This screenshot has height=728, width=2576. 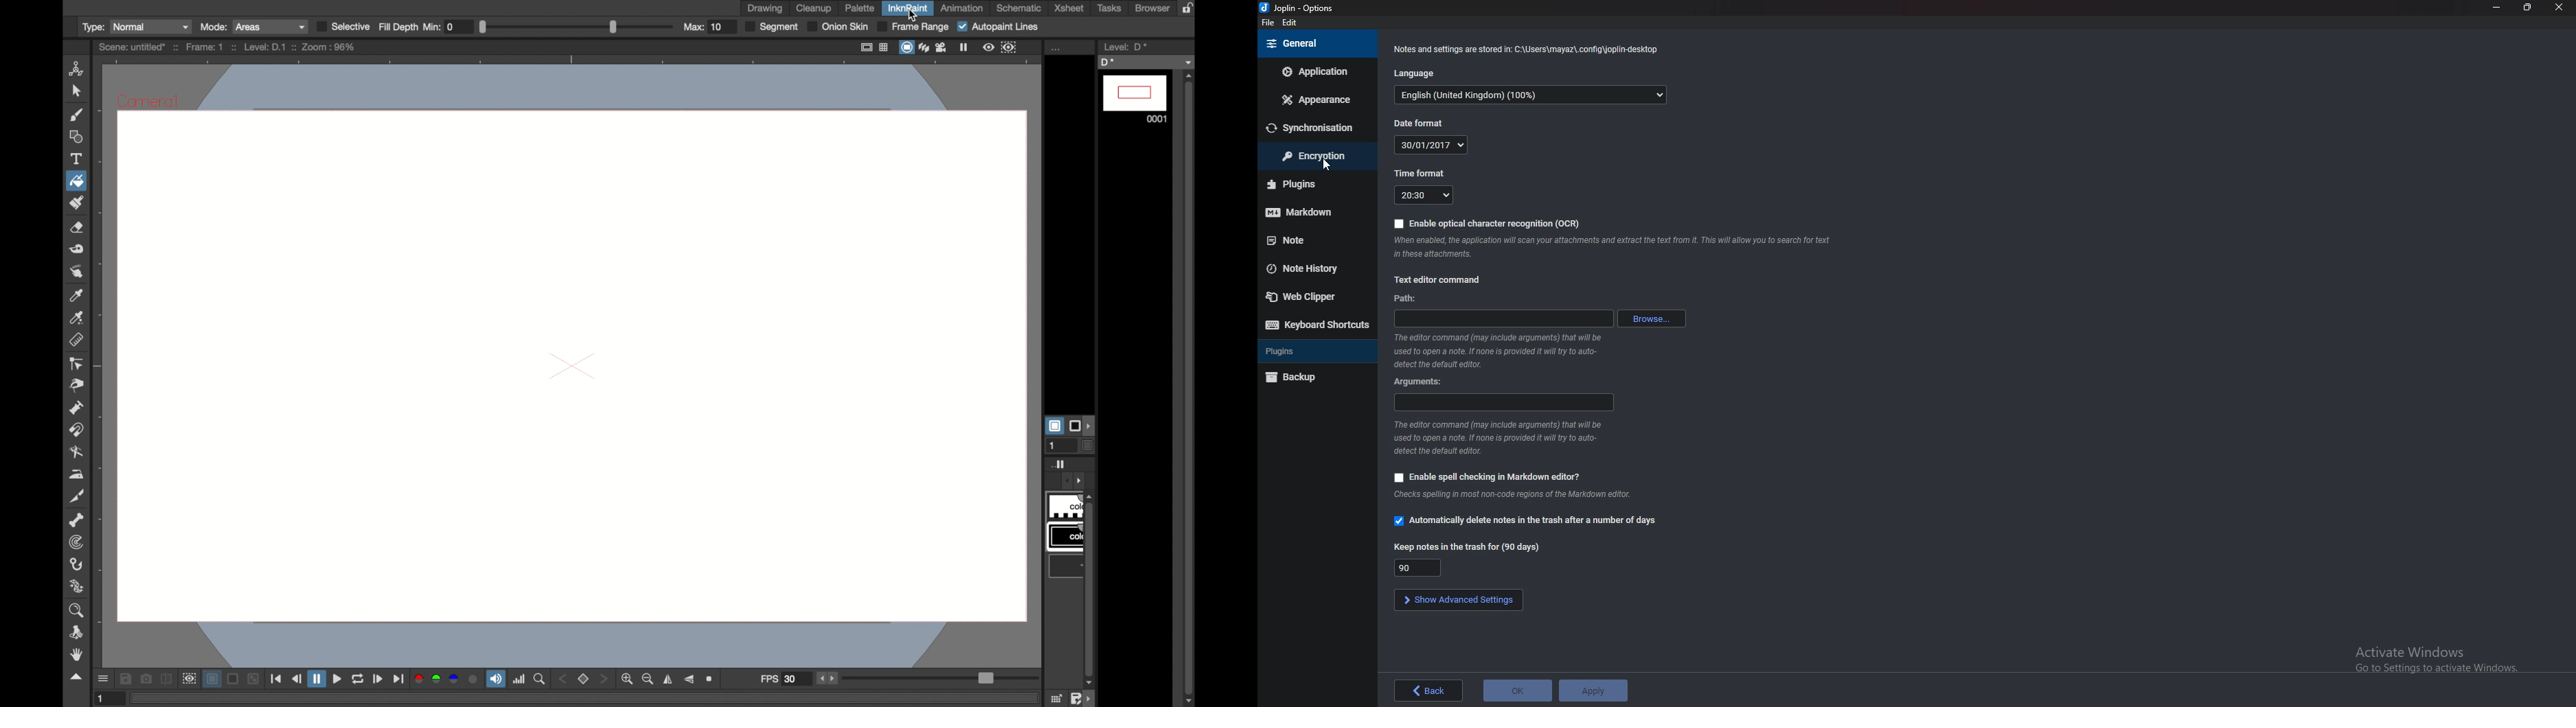 I want to click on application, so click(x=1313, y=73).